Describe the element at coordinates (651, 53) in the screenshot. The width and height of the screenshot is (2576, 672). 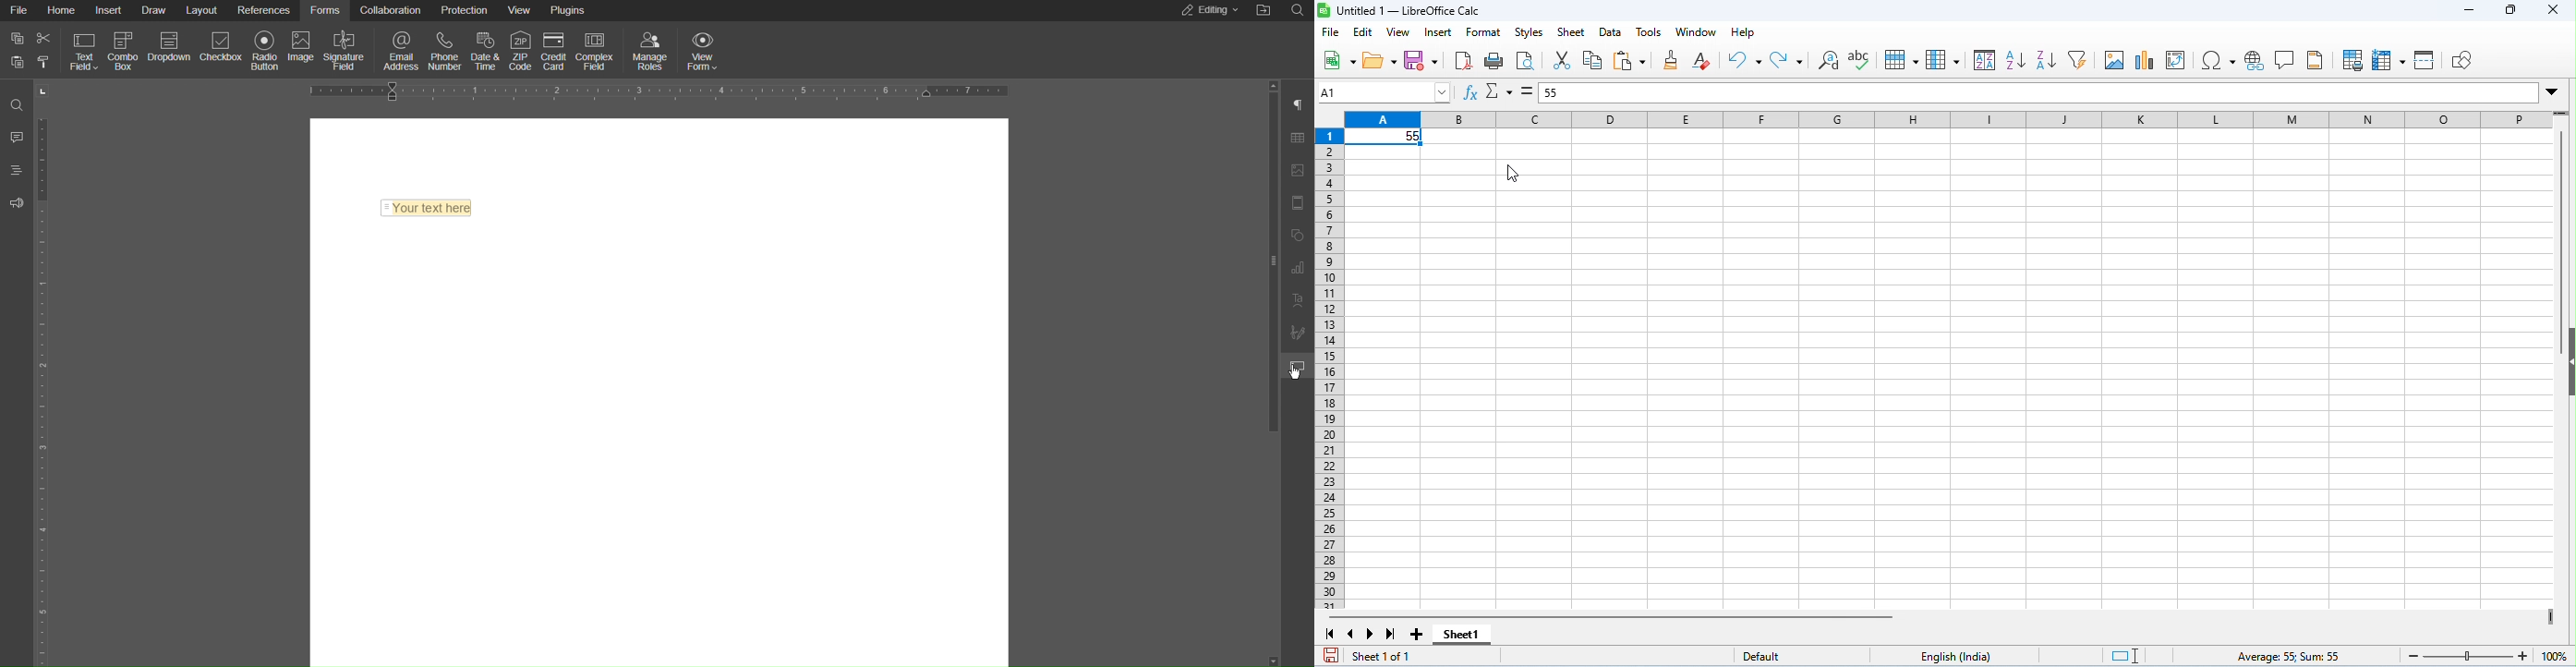
I see `Manage Rules` at that location.